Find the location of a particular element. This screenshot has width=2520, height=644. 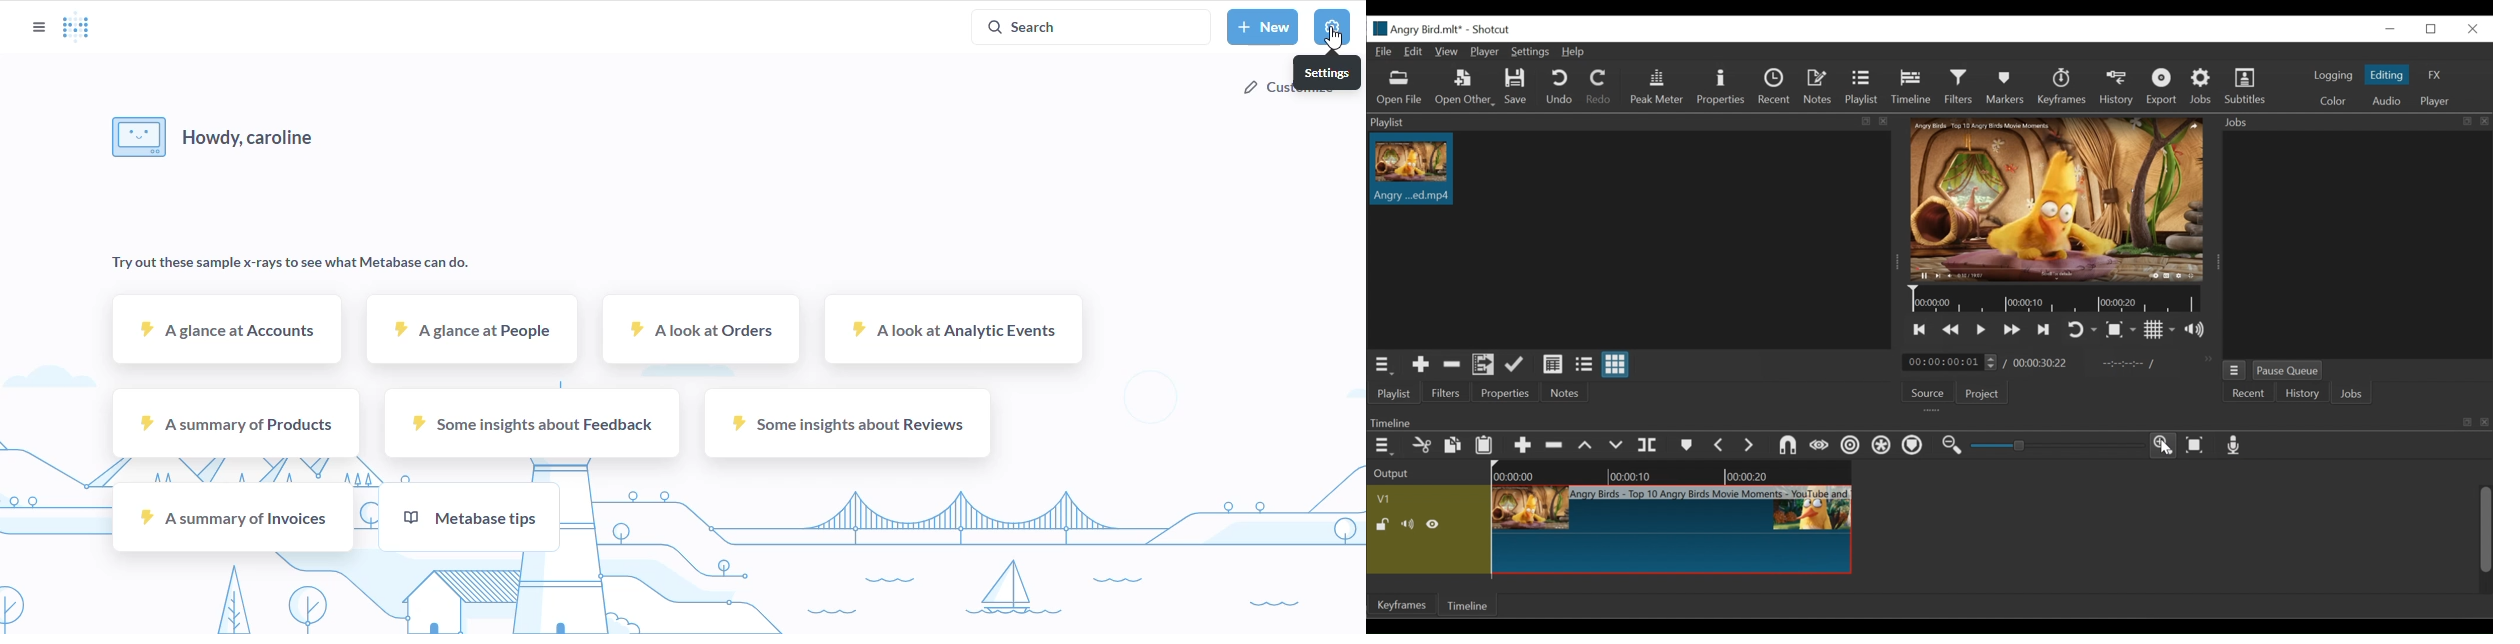

Timeline is located at coordinates (1466, 605).